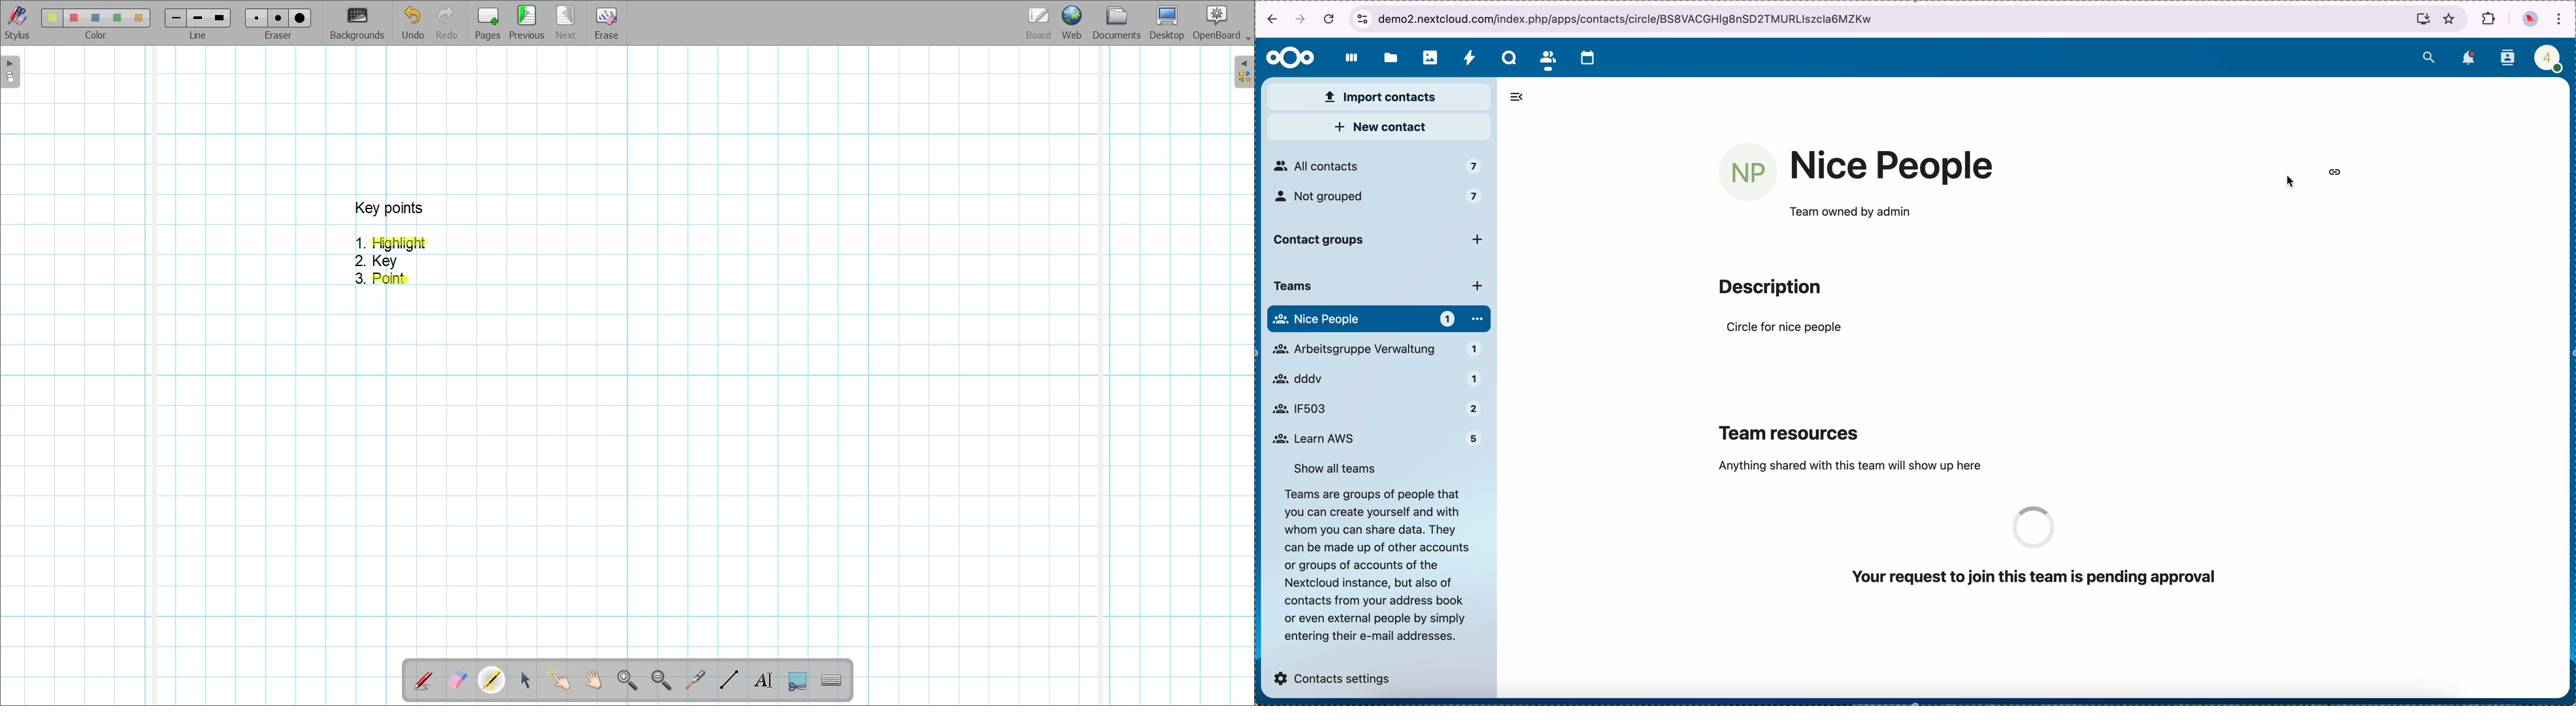  I want to click on nice people team, so click(1379, 438).